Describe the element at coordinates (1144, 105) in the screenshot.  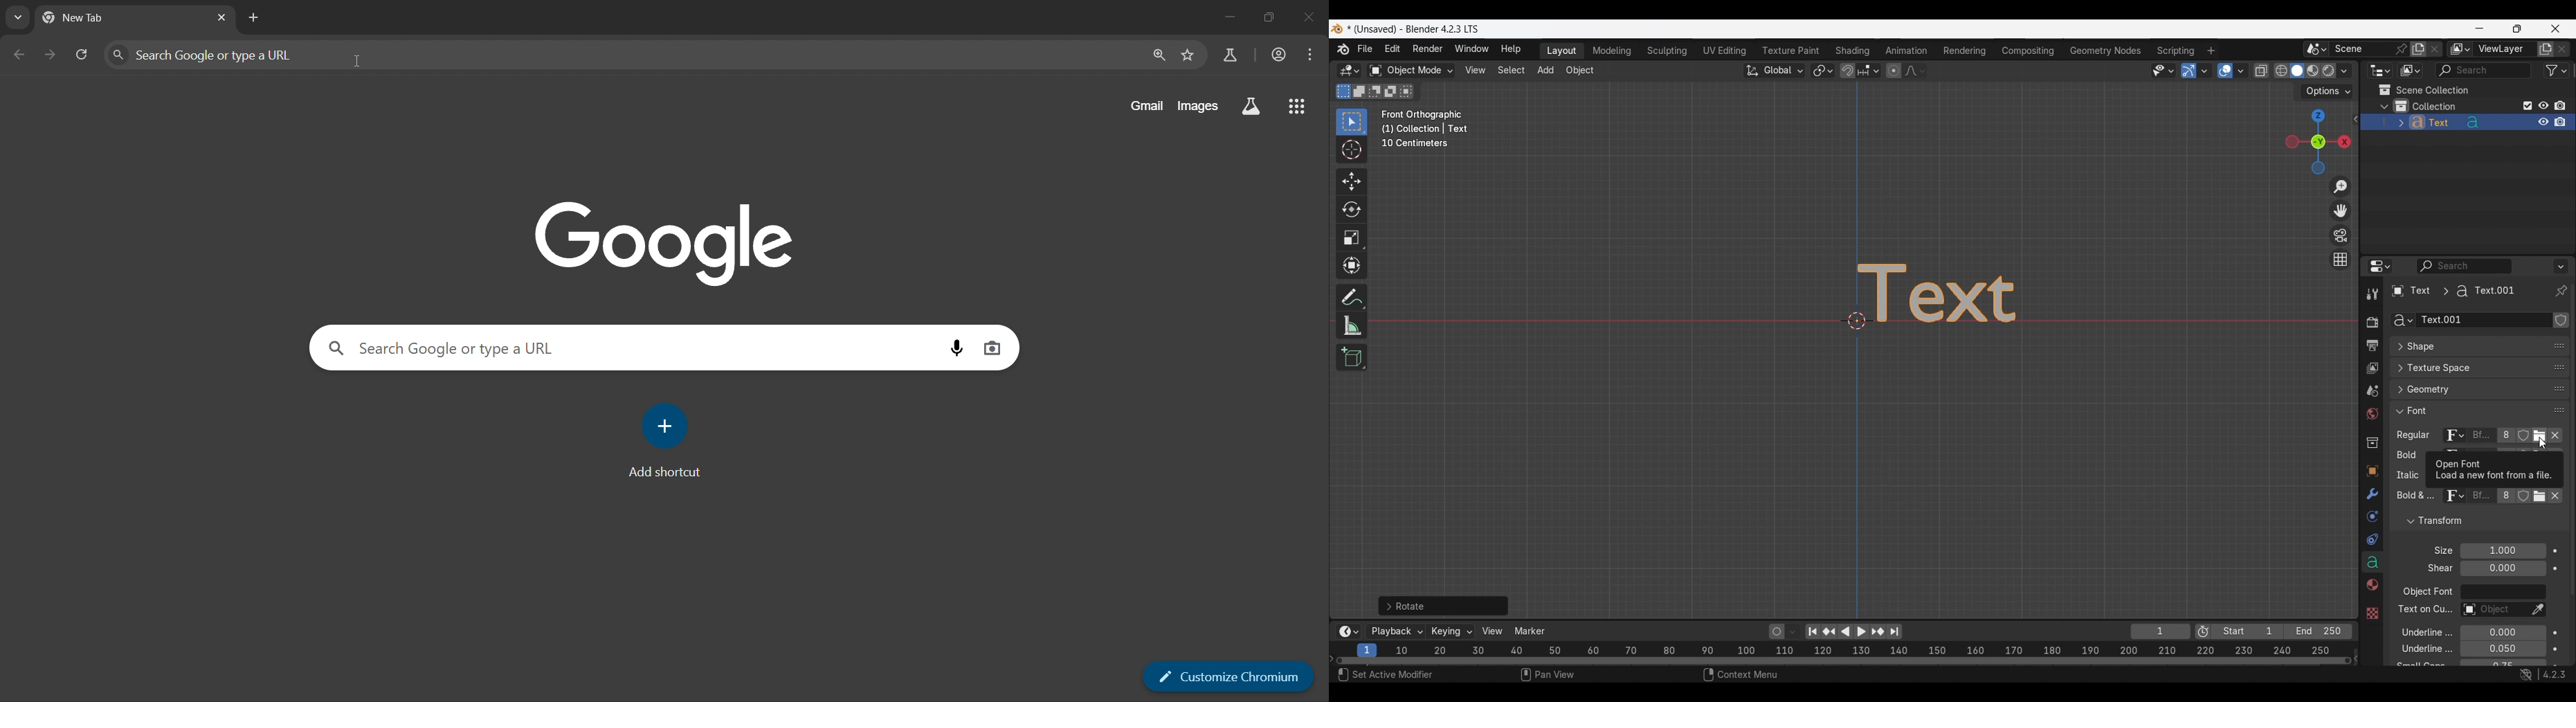
I see `gmail` at that location.